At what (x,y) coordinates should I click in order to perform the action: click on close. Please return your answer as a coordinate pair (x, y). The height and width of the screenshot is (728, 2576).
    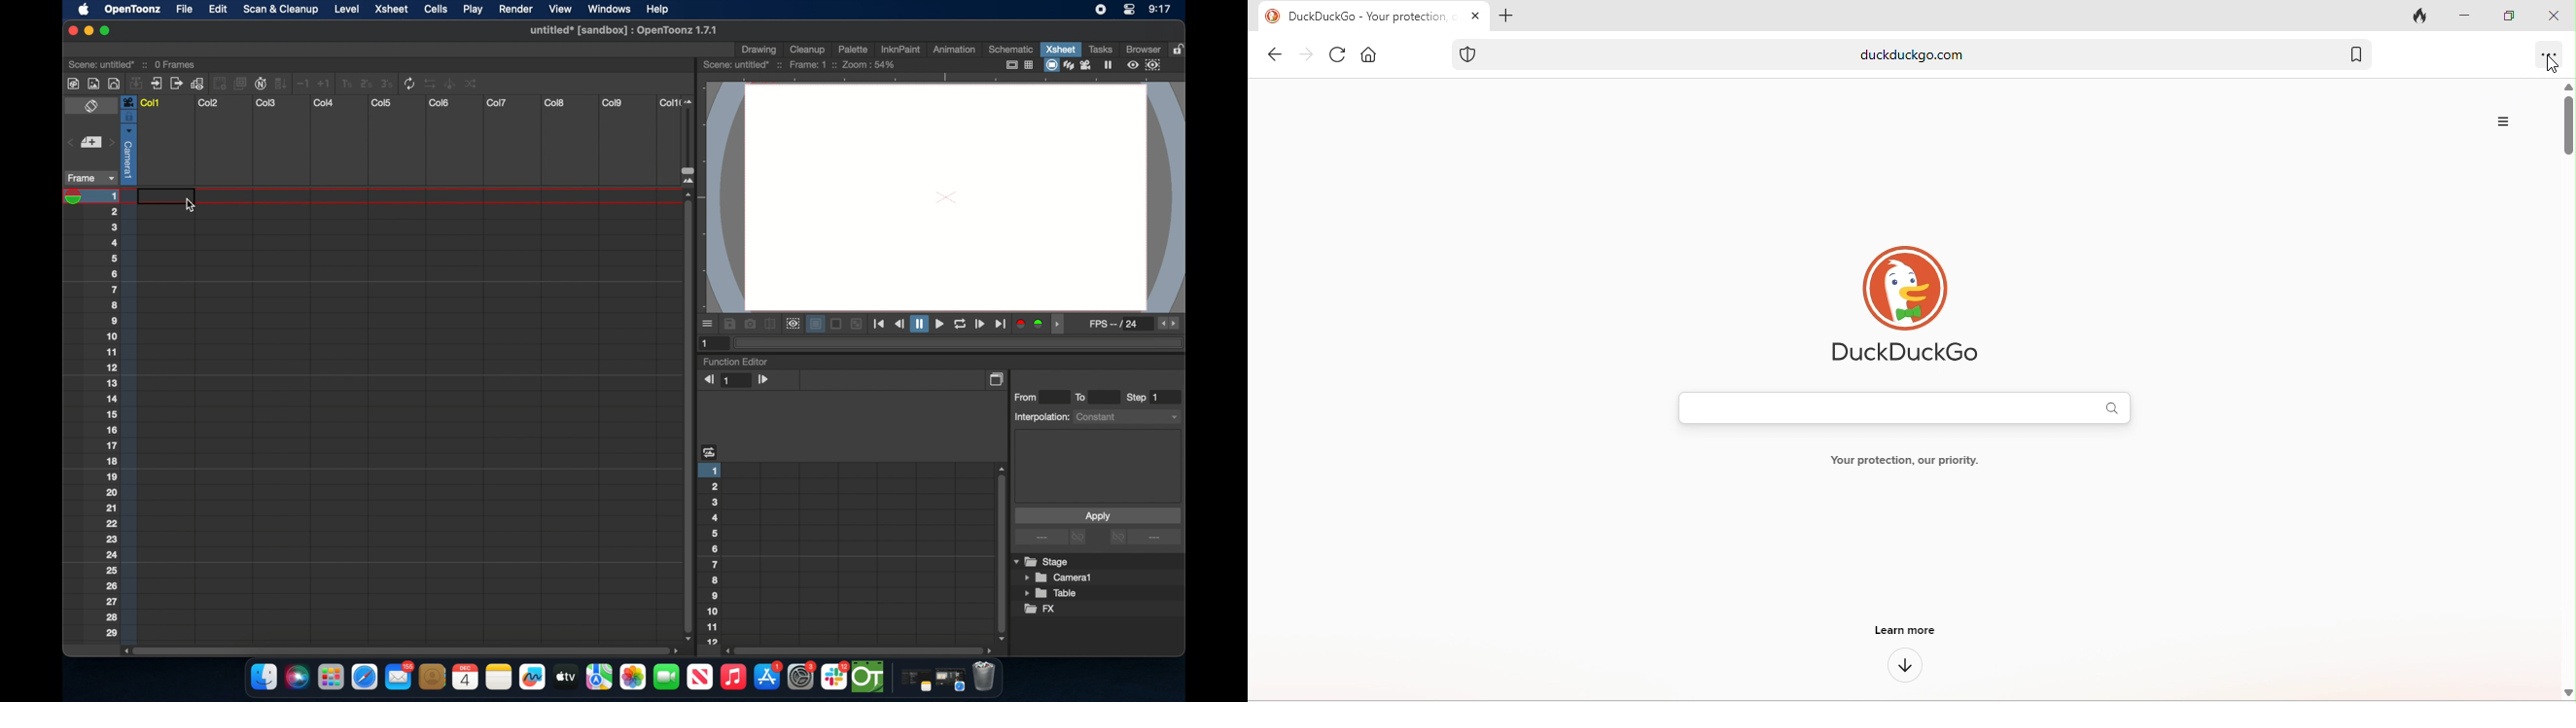
    Looking at the image, I should click on (2553, 15).